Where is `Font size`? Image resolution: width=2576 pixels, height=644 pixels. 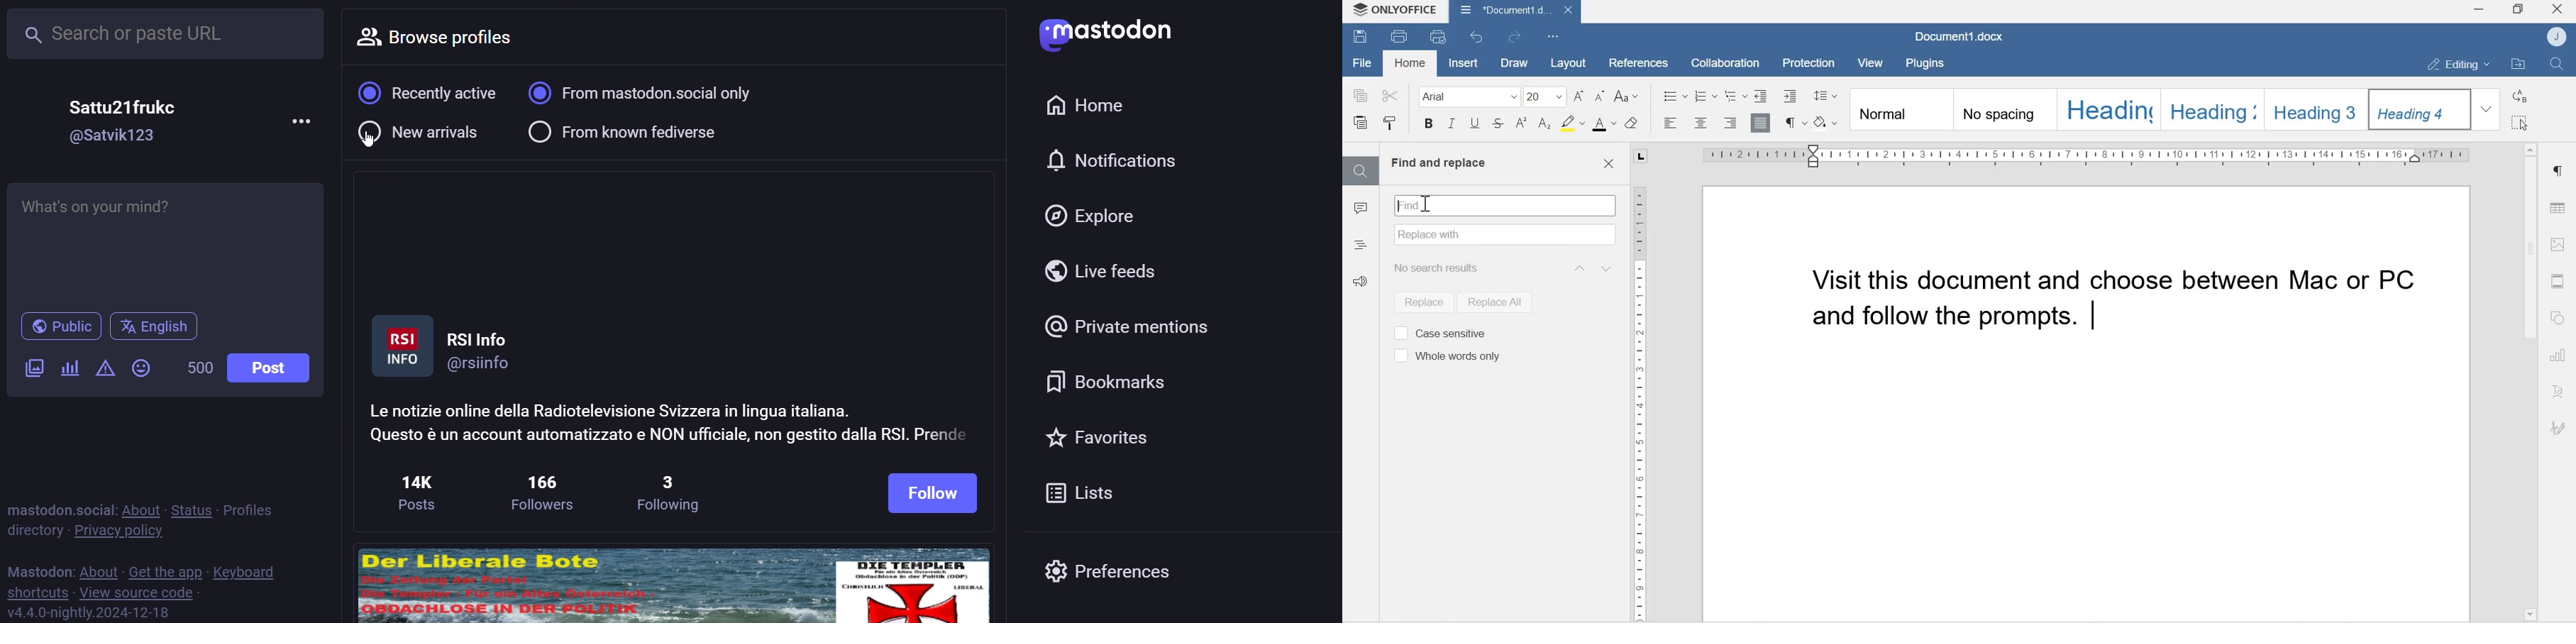 Font size is located at coordinates (1546, 96).